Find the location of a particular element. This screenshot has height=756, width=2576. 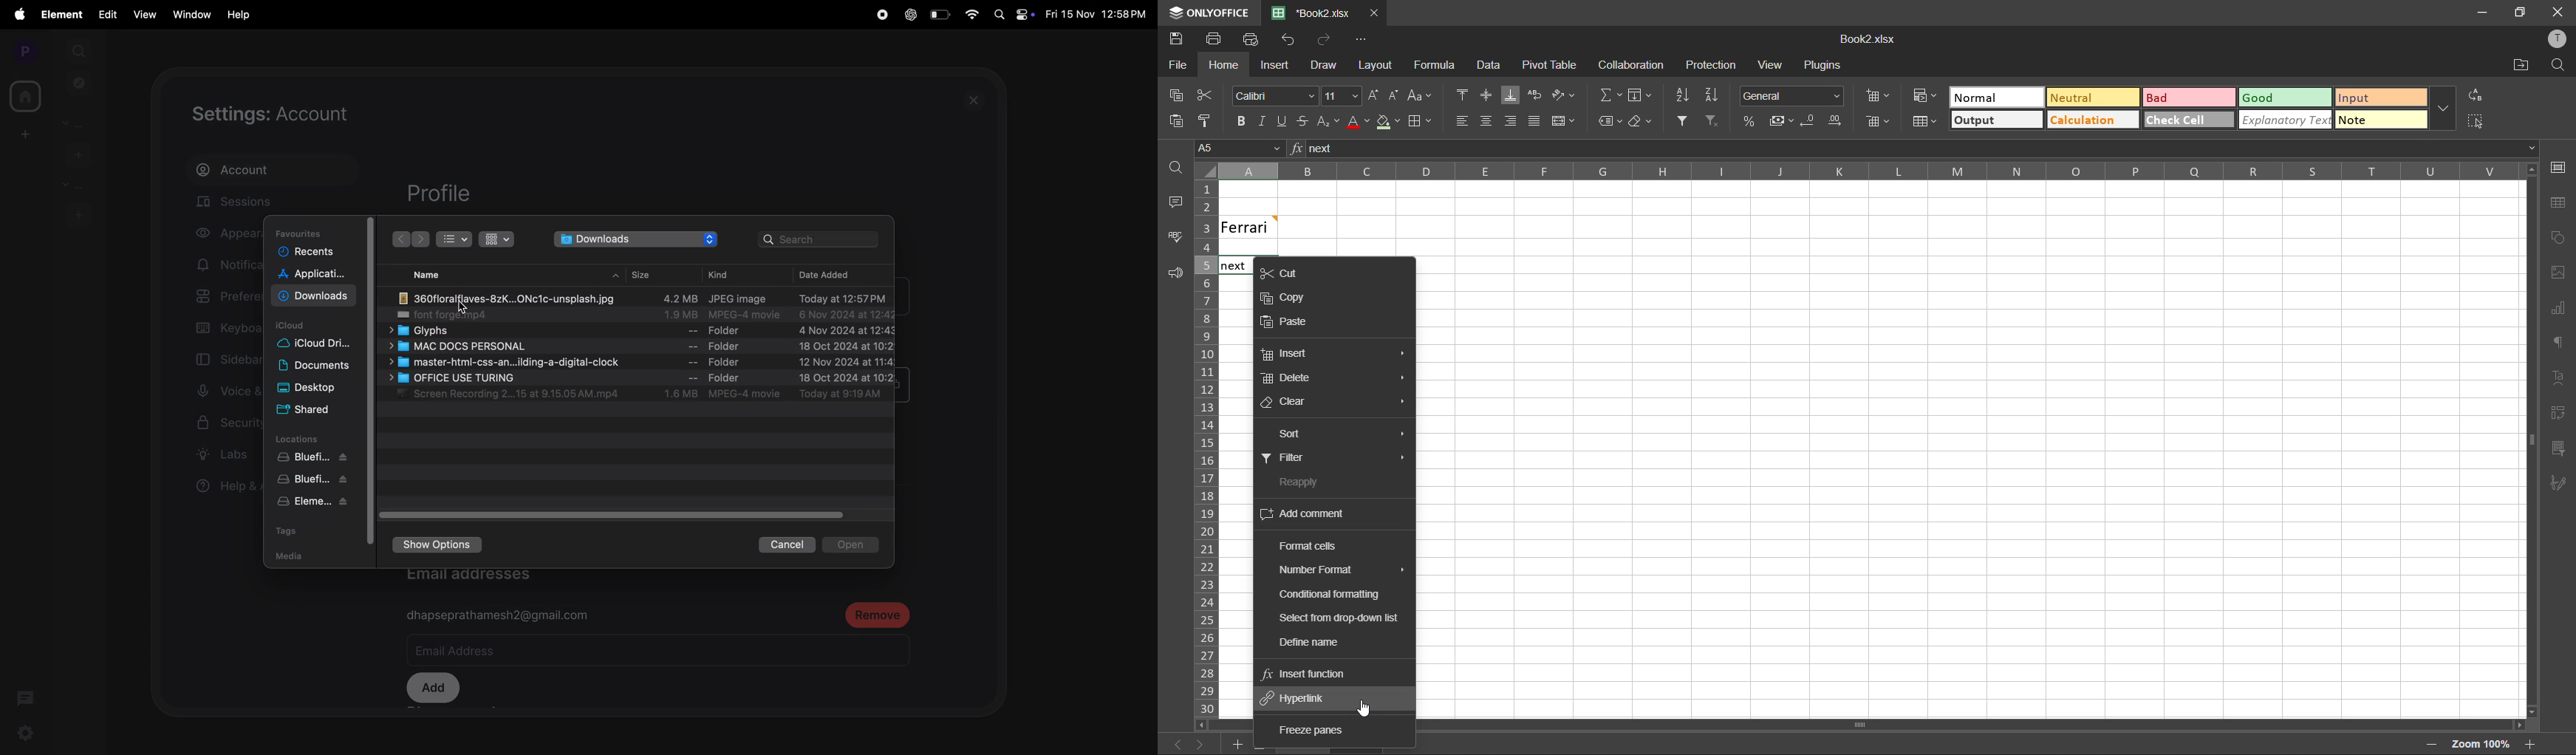

insert is located at coordinates (1272, 64).